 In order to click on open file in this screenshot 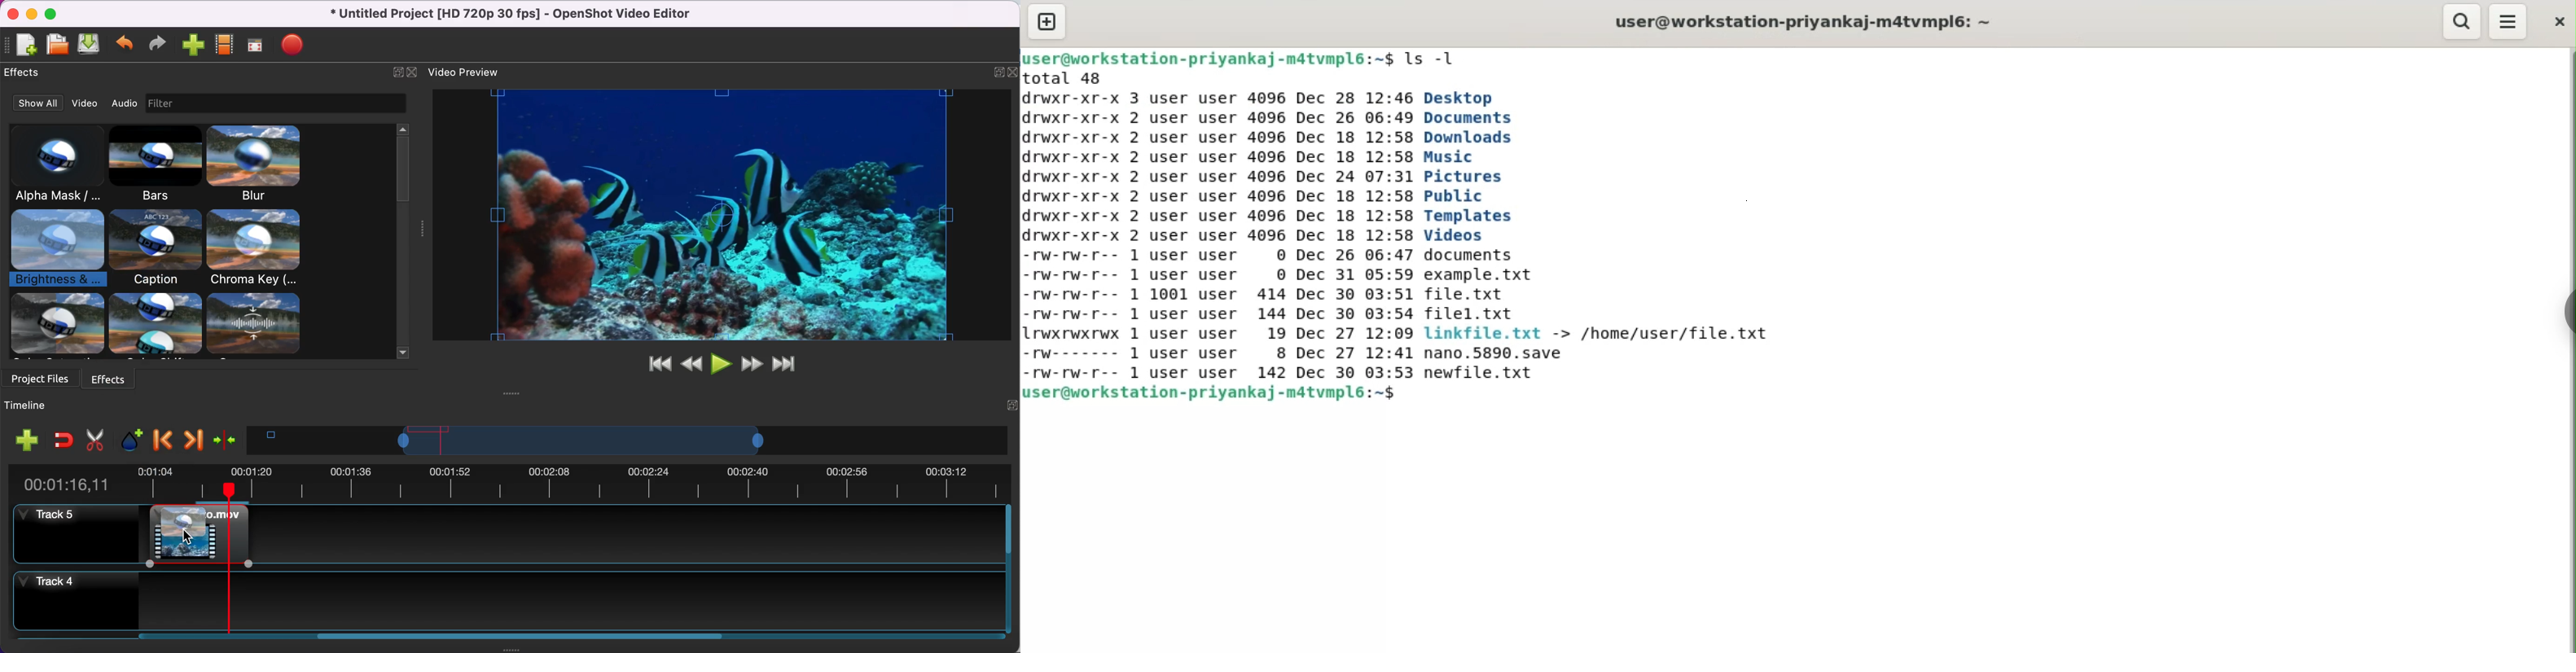, I will do `click(56, 43)`.